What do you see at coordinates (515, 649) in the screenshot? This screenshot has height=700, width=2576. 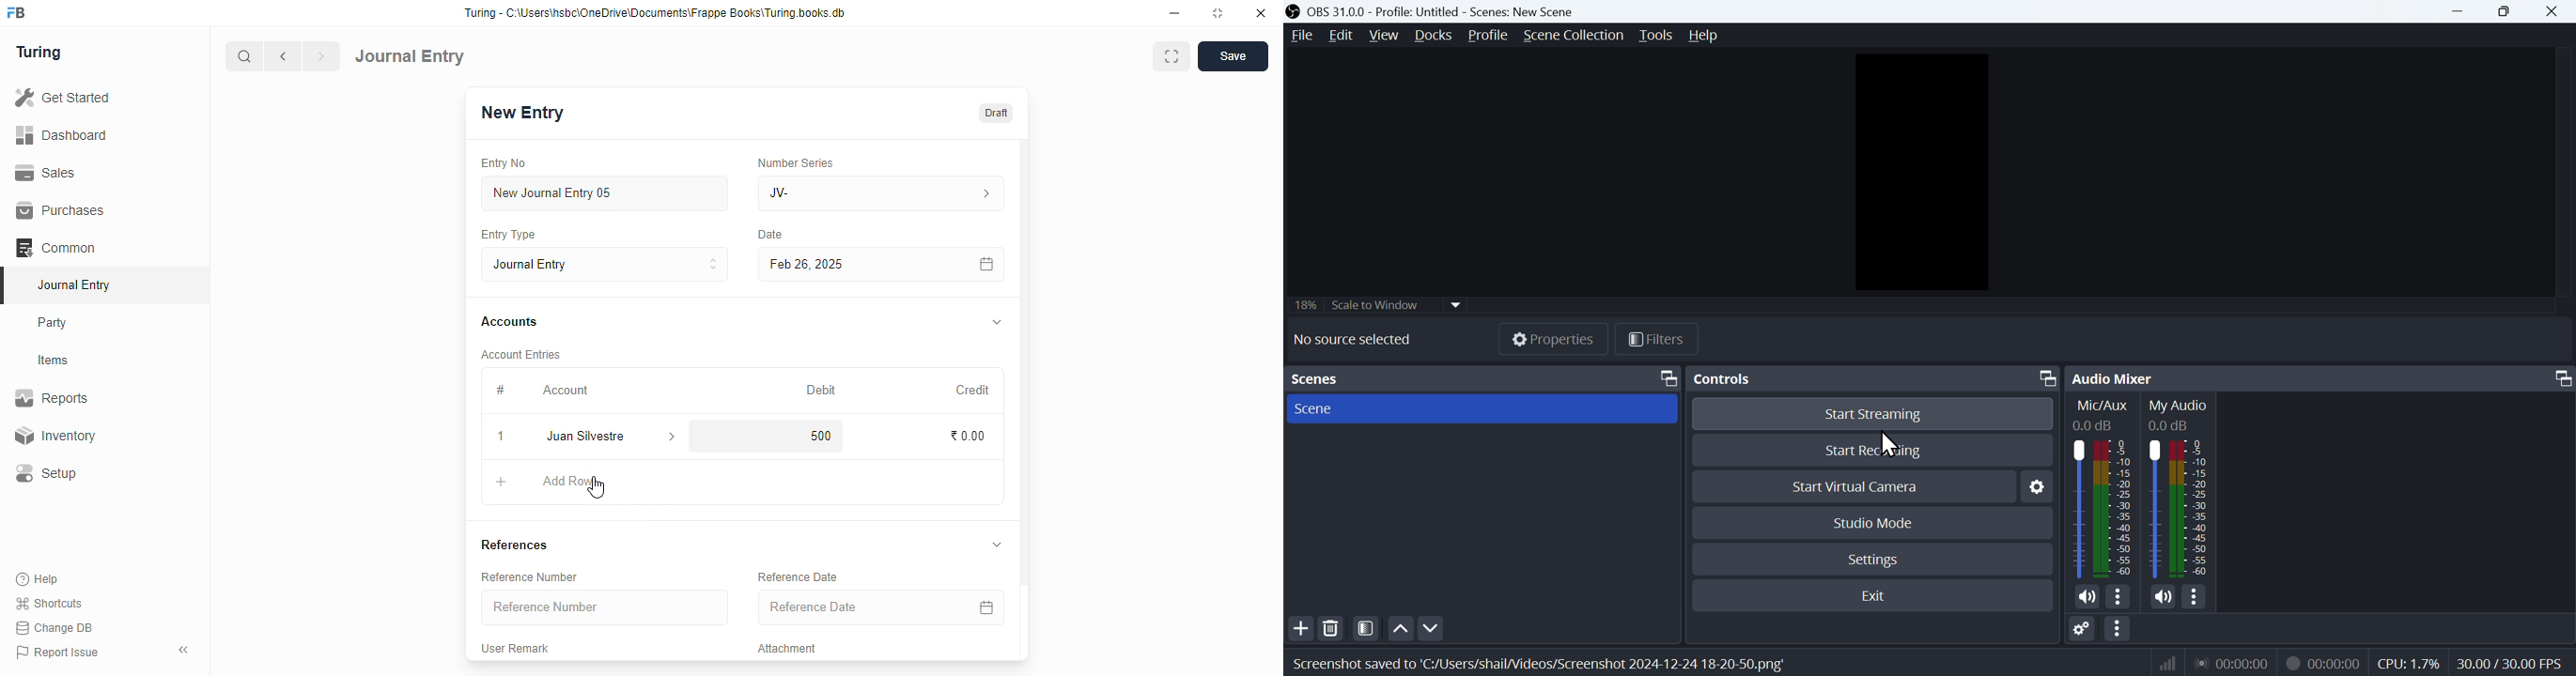 I see `user remark` at bounding box center [515, 649].